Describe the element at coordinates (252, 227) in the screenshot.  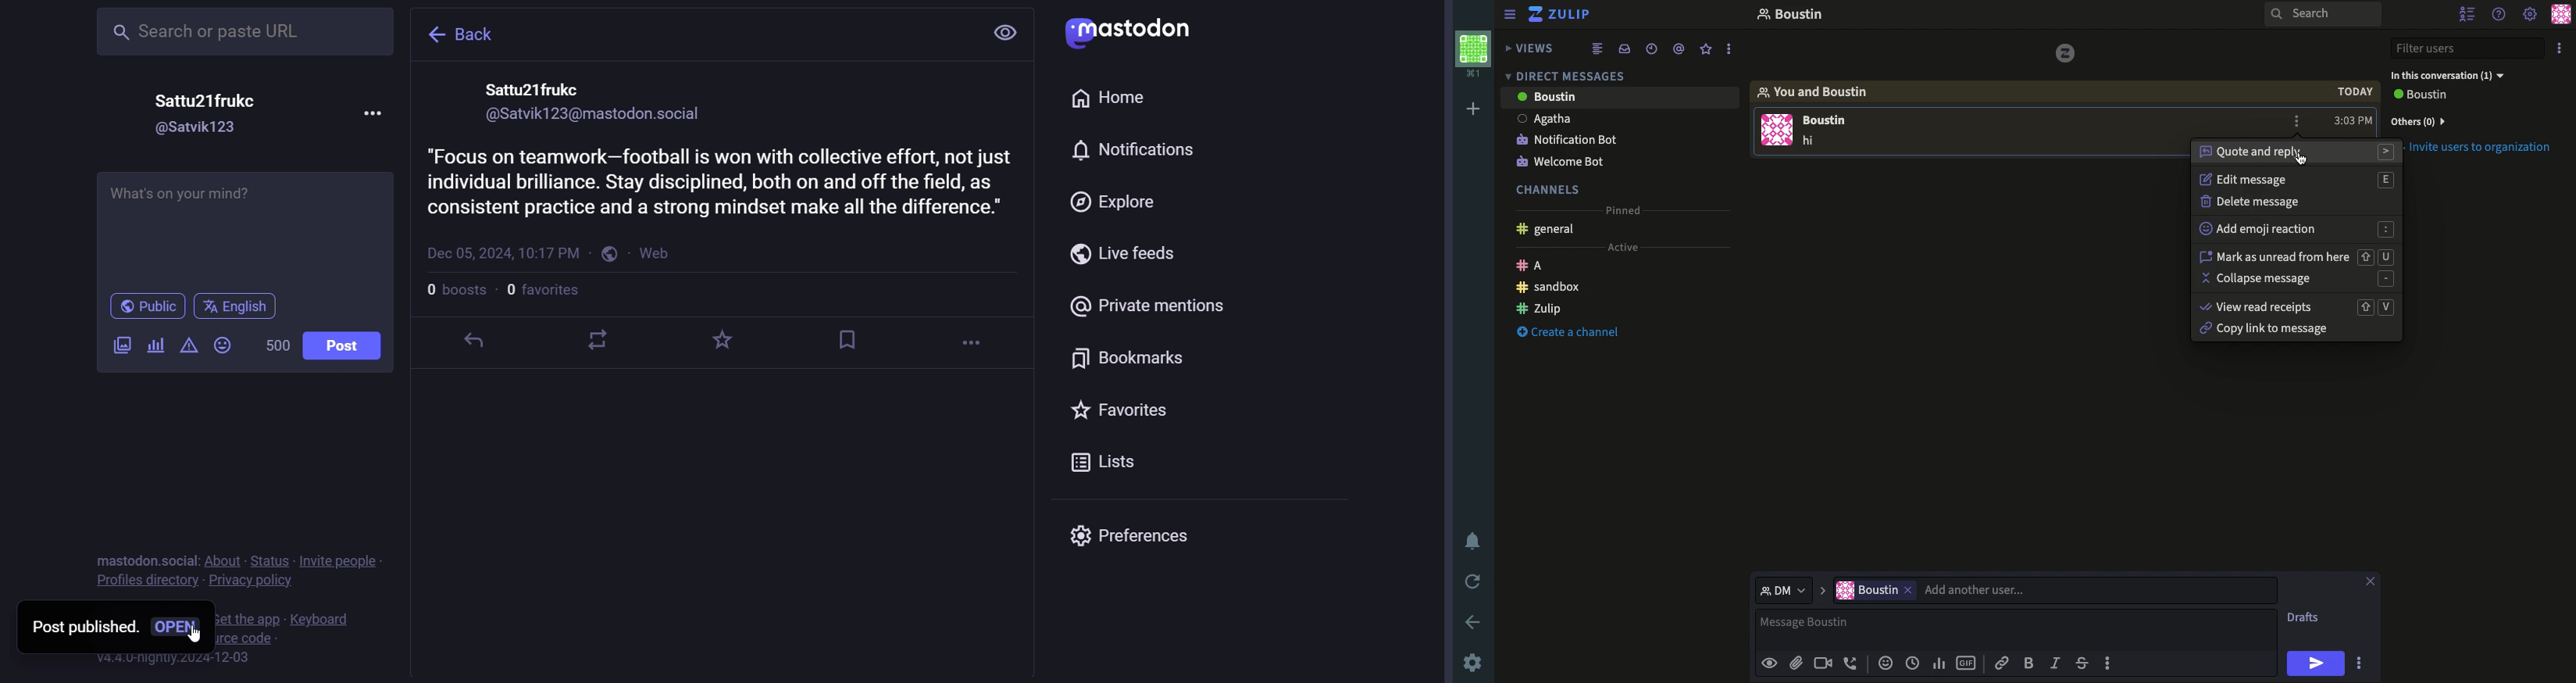
I see `football advise` at that location.